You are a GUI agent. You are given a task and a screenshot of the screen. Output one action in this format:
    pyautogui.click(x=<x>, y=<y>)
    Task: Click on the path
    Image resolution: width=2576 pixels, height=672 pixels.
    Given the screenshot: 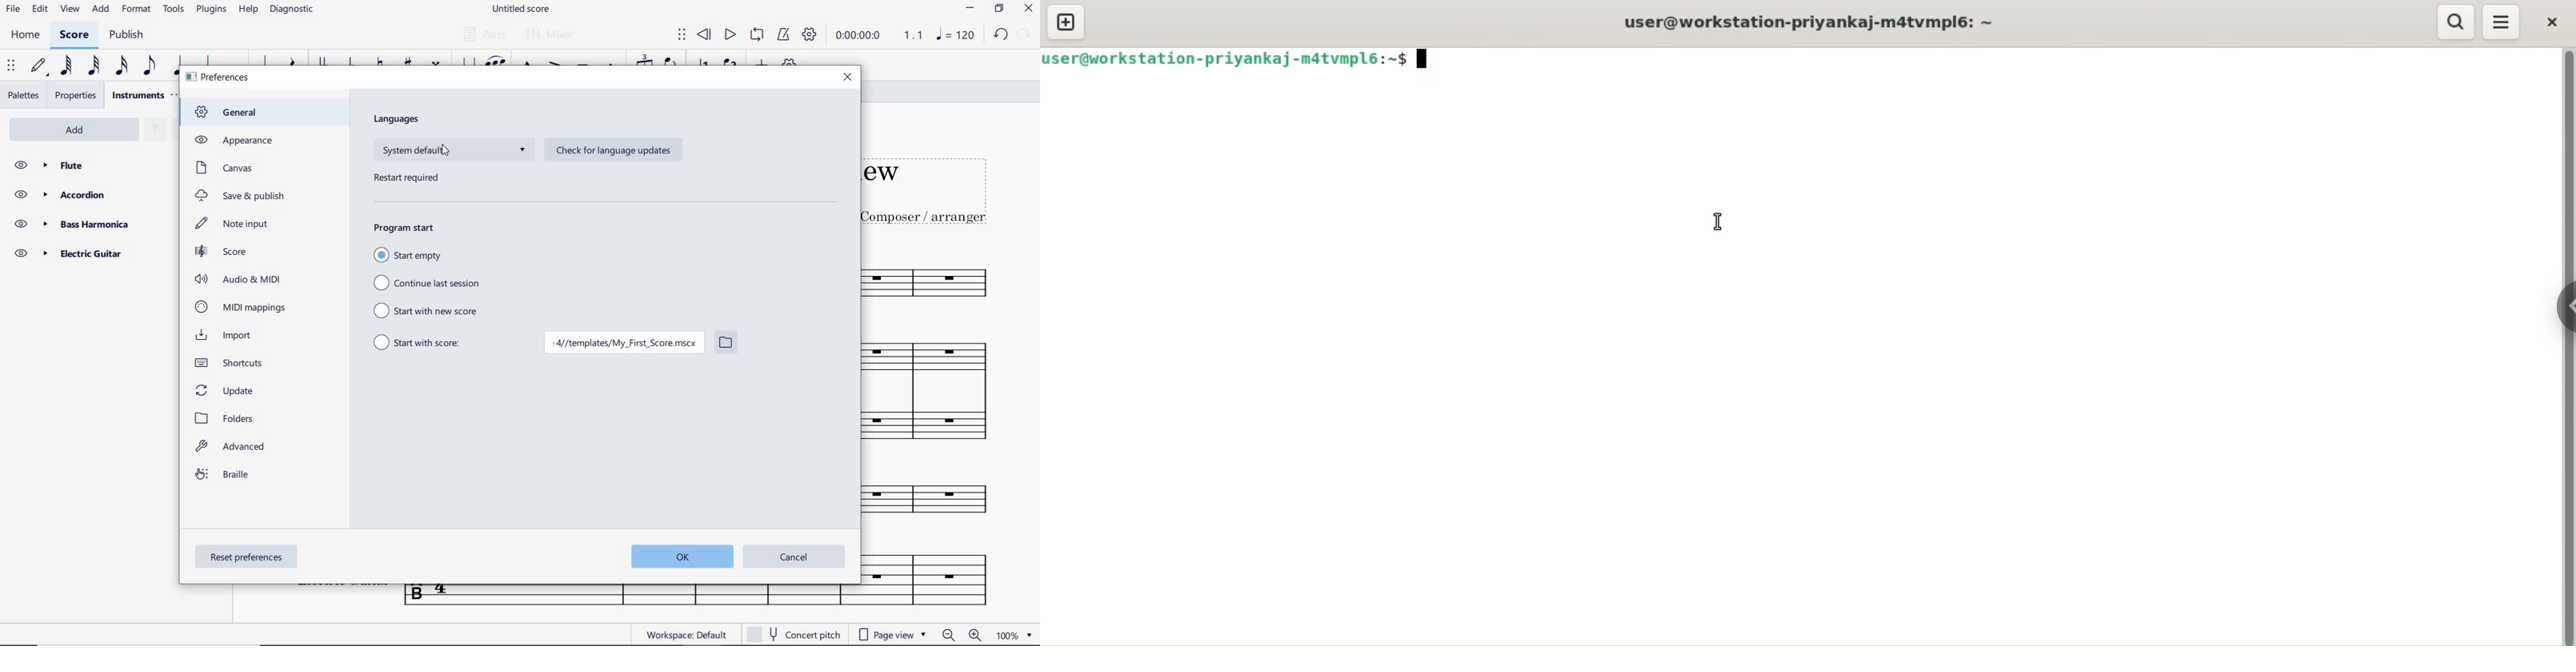 What is the action you would take?
    pyautogui.click(x=622, y=344)
    